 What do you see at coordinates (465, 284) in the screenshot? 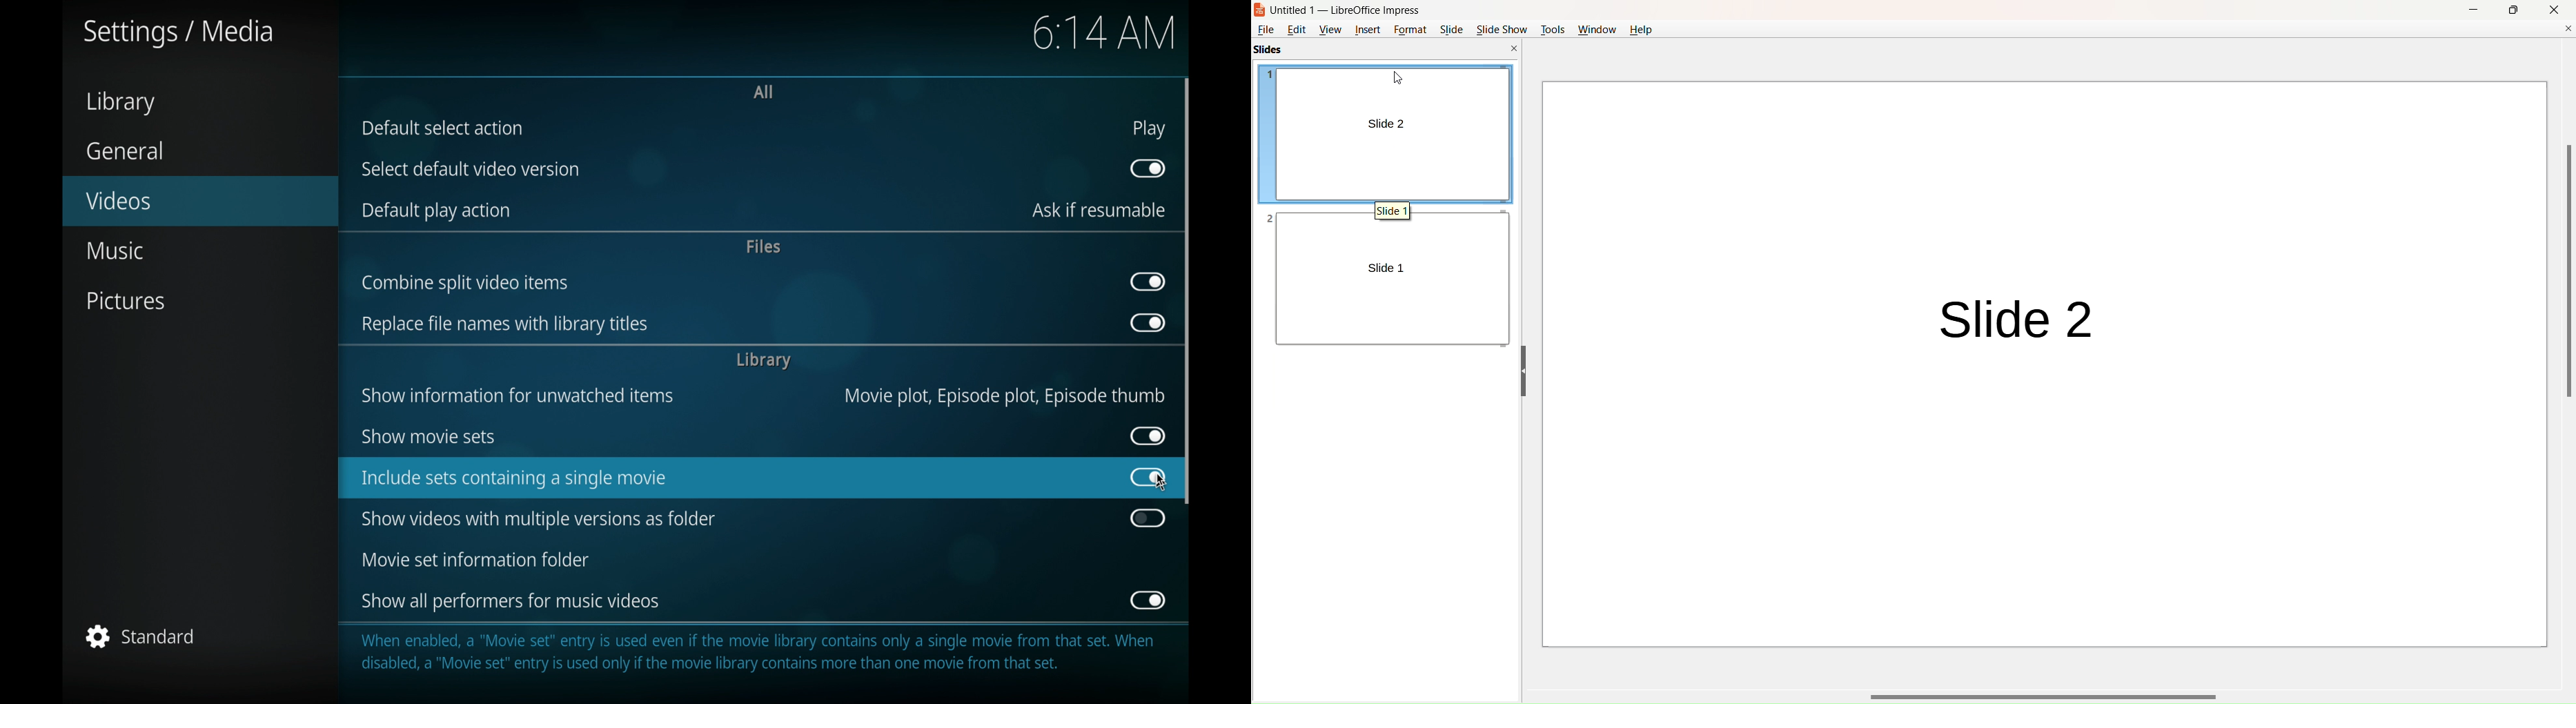
I see `combine split video items` at bounding box center [465, 284].